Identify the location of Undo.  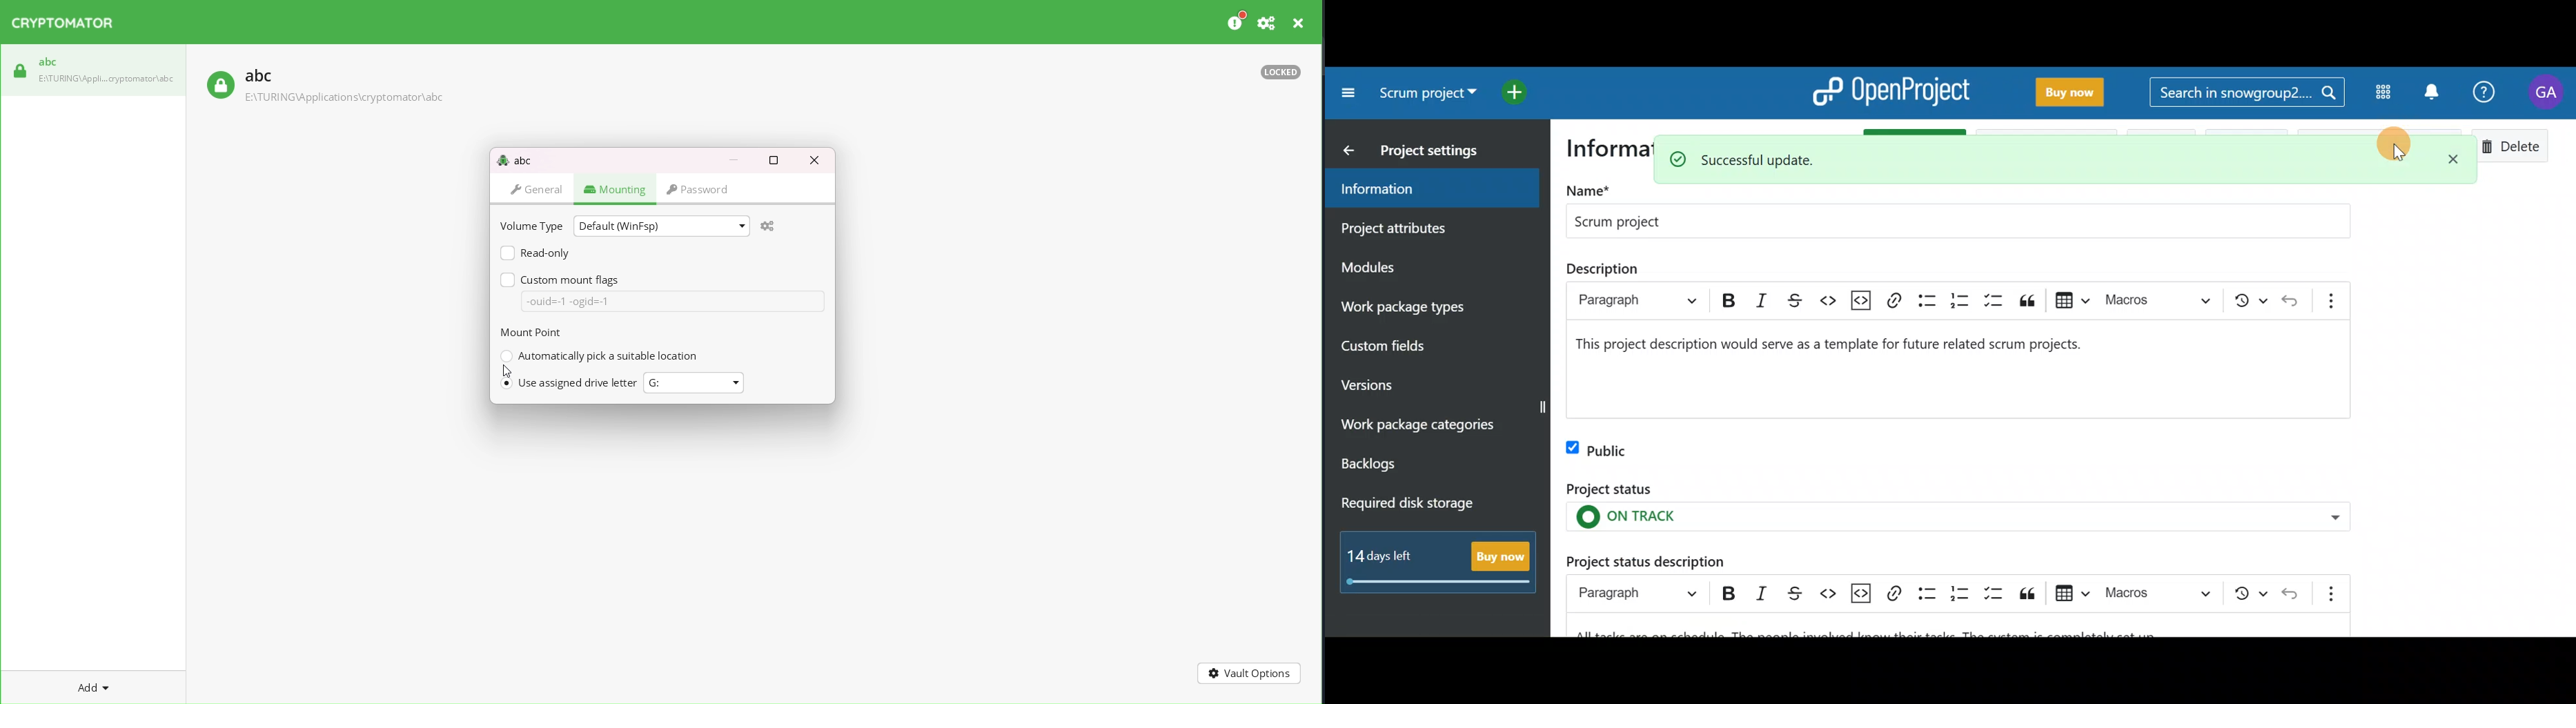
(2291, 593).